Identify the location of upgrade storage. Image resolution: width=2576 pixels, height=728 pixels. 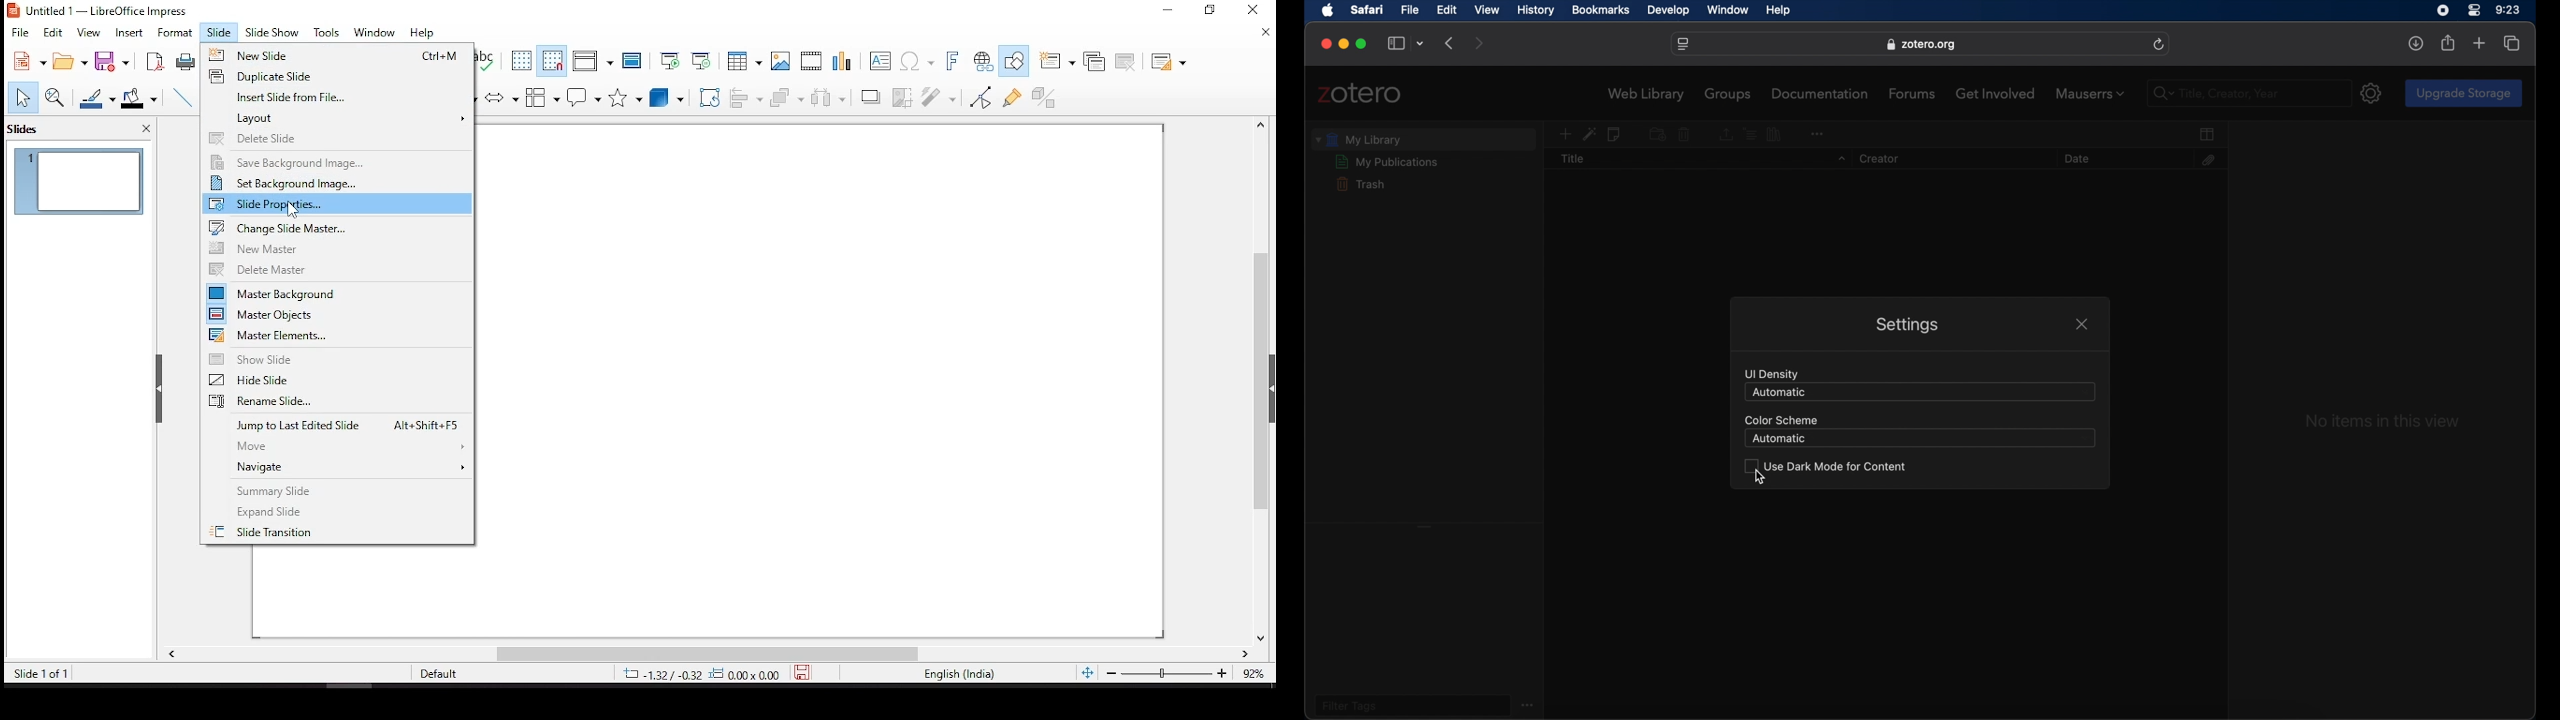
(2463, 93).